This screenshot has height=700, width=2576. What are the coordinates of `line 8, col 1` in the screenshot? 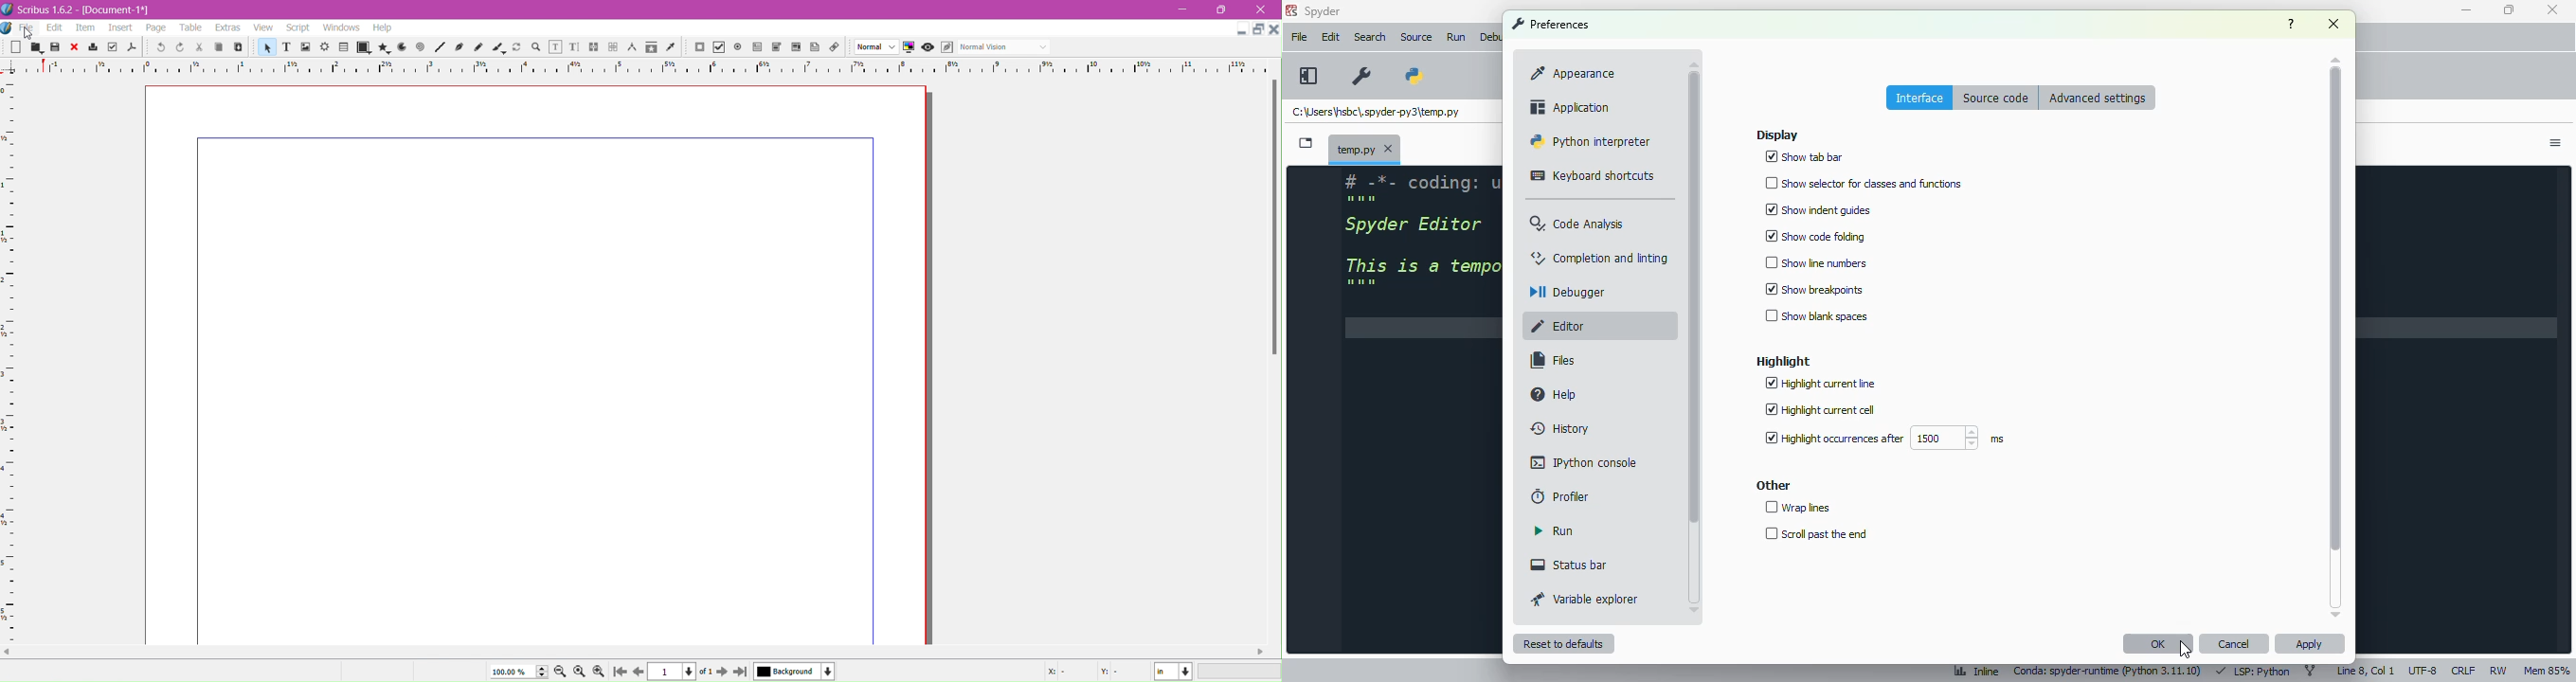 It's located at (2368, 673).